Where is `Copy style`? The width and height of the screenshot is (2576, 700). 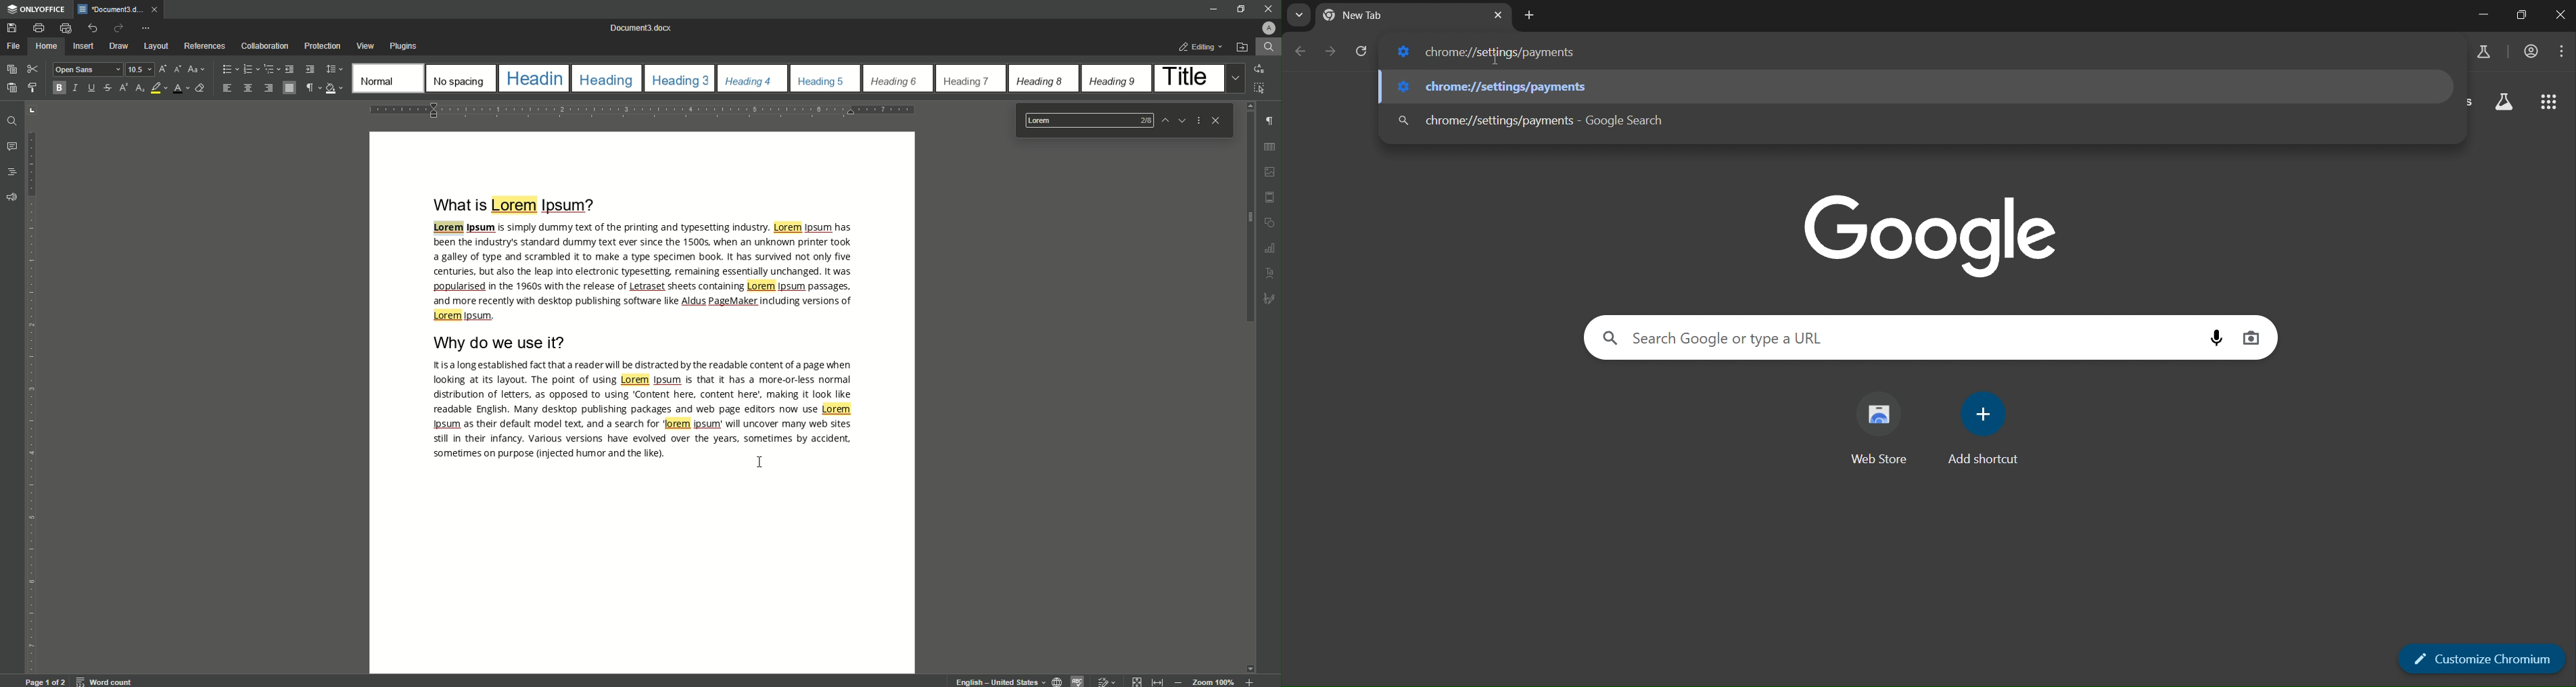
Copy style is located at coordinates (34, 88).